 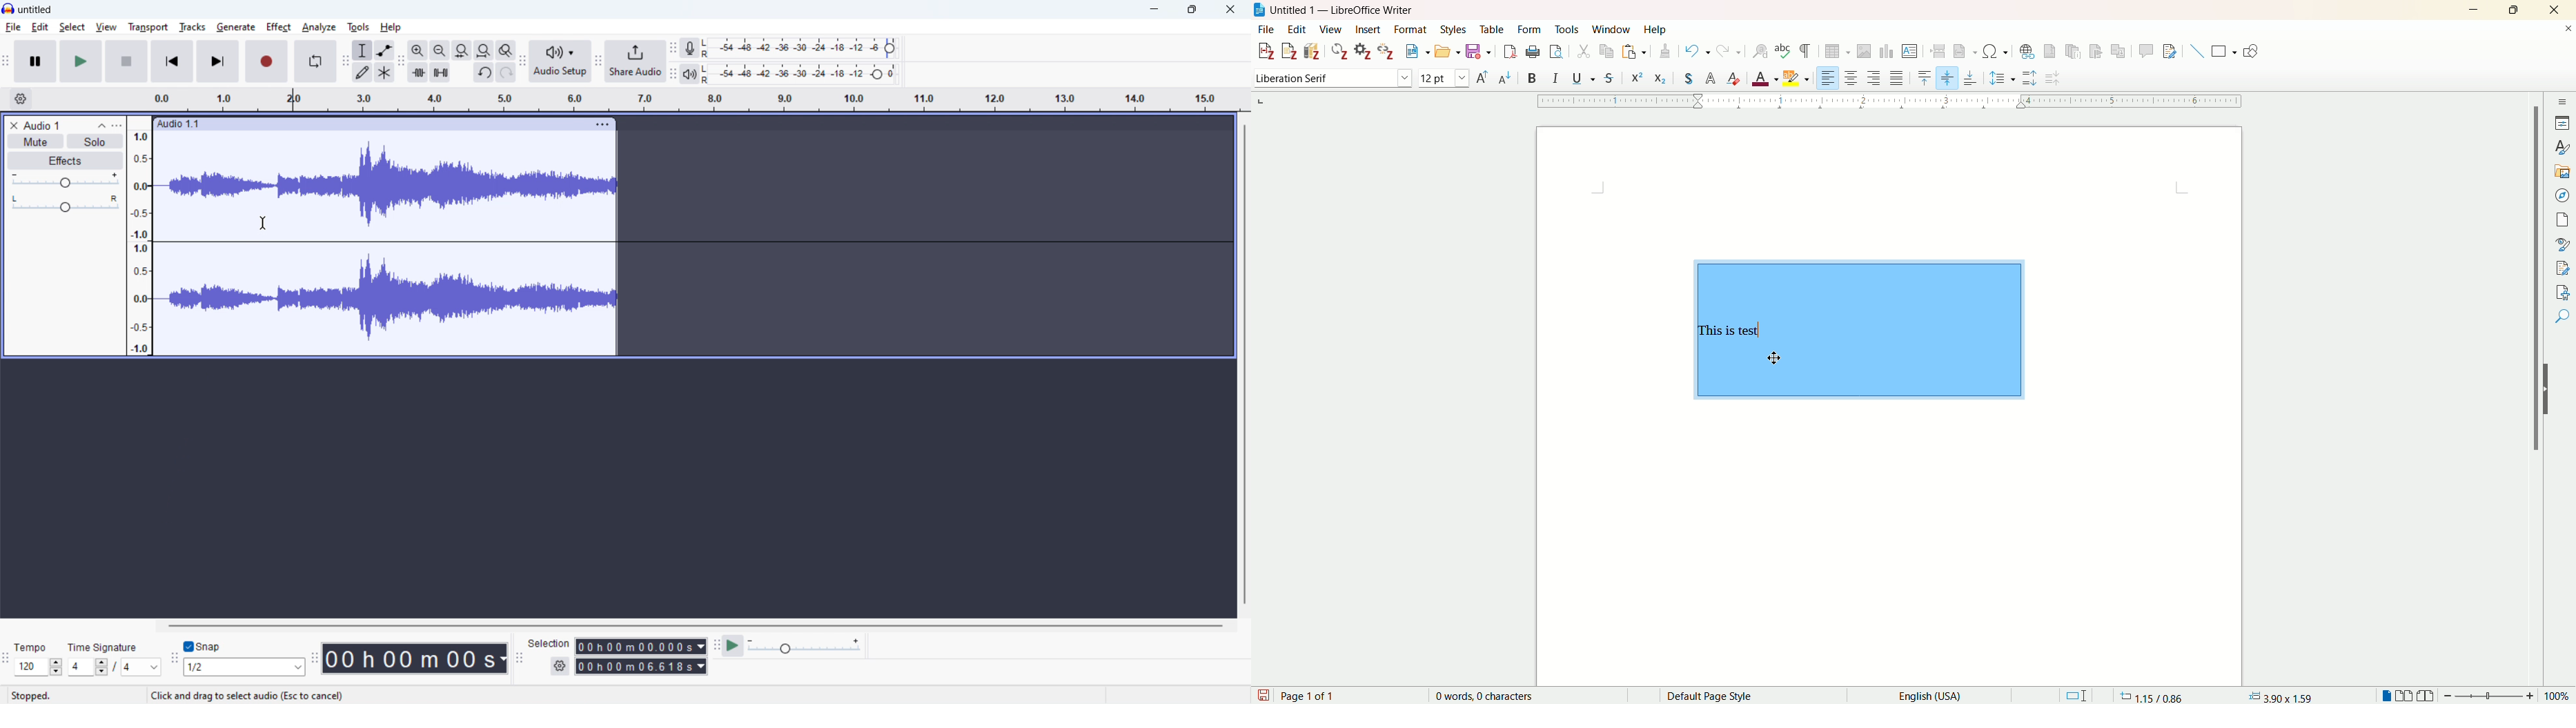 I want to click on playback meter toolbar, so click(x=672, y=74).